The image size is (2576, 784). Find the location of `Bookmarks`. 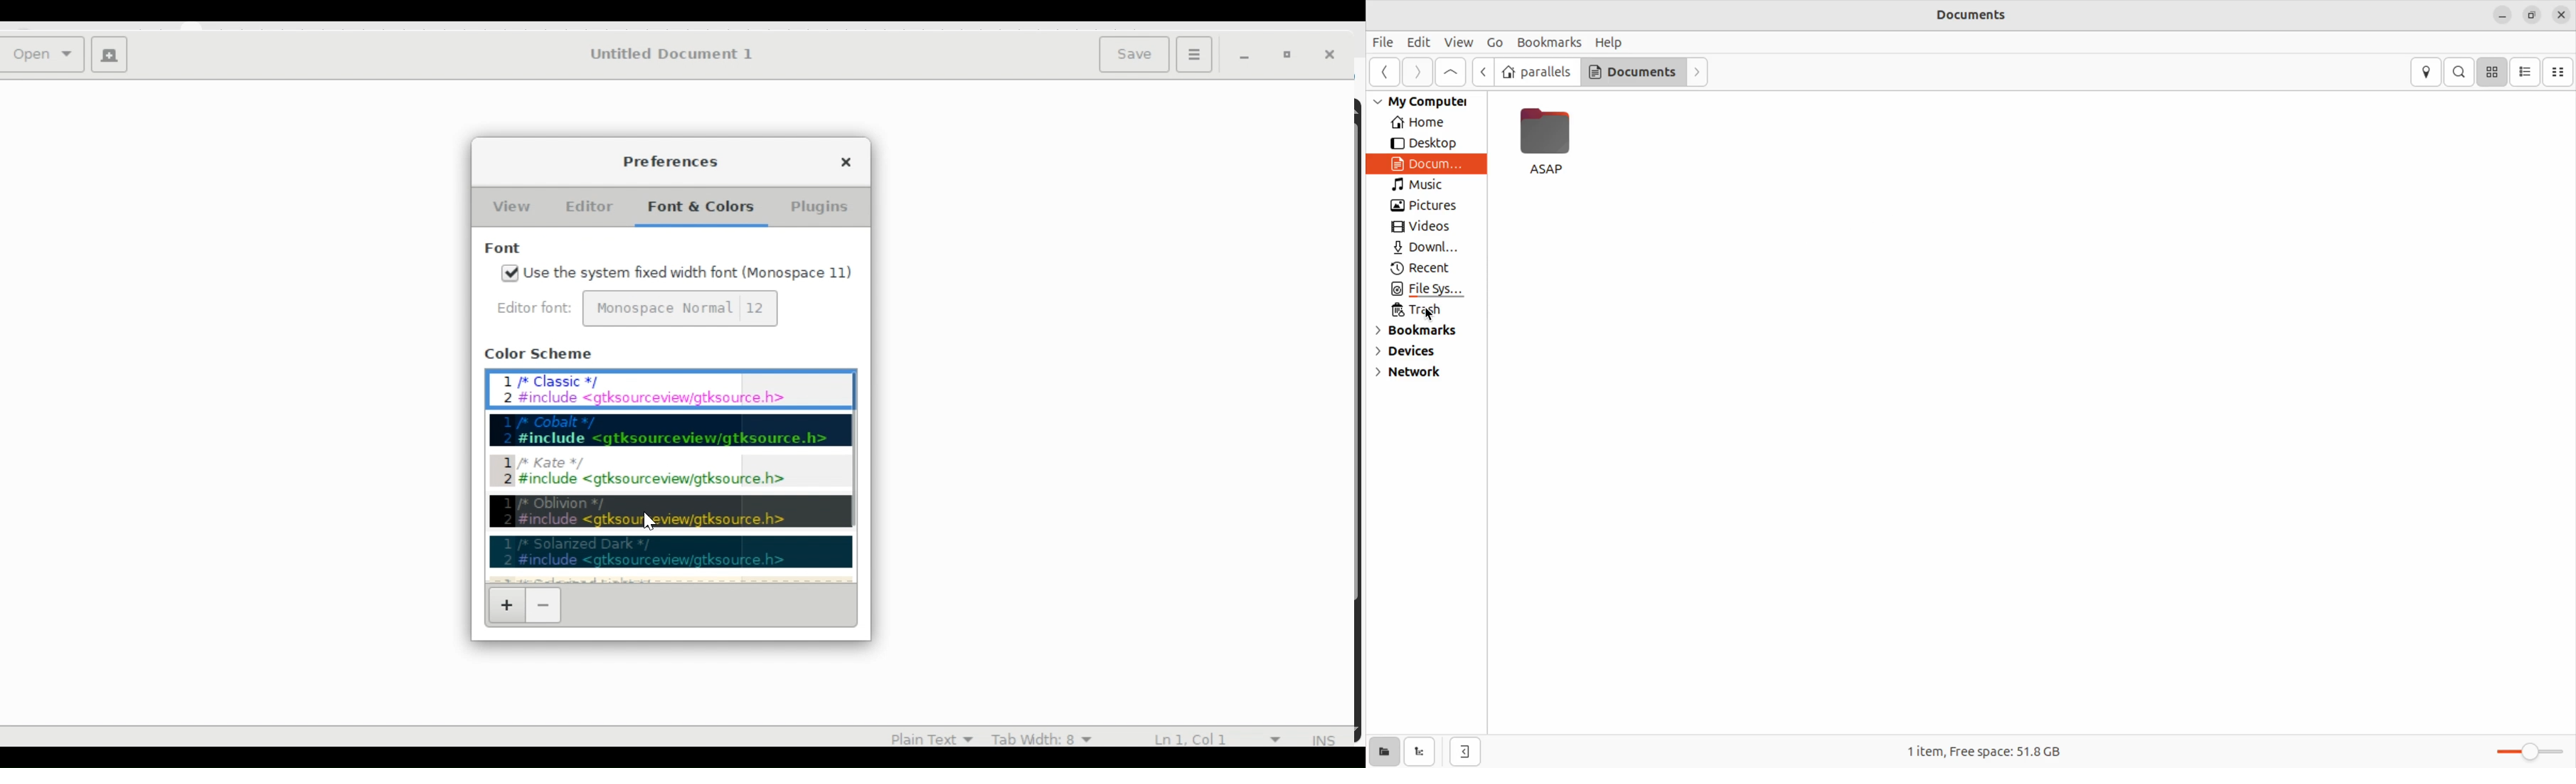

Bookmarks is located at coordinates (1549, 42).